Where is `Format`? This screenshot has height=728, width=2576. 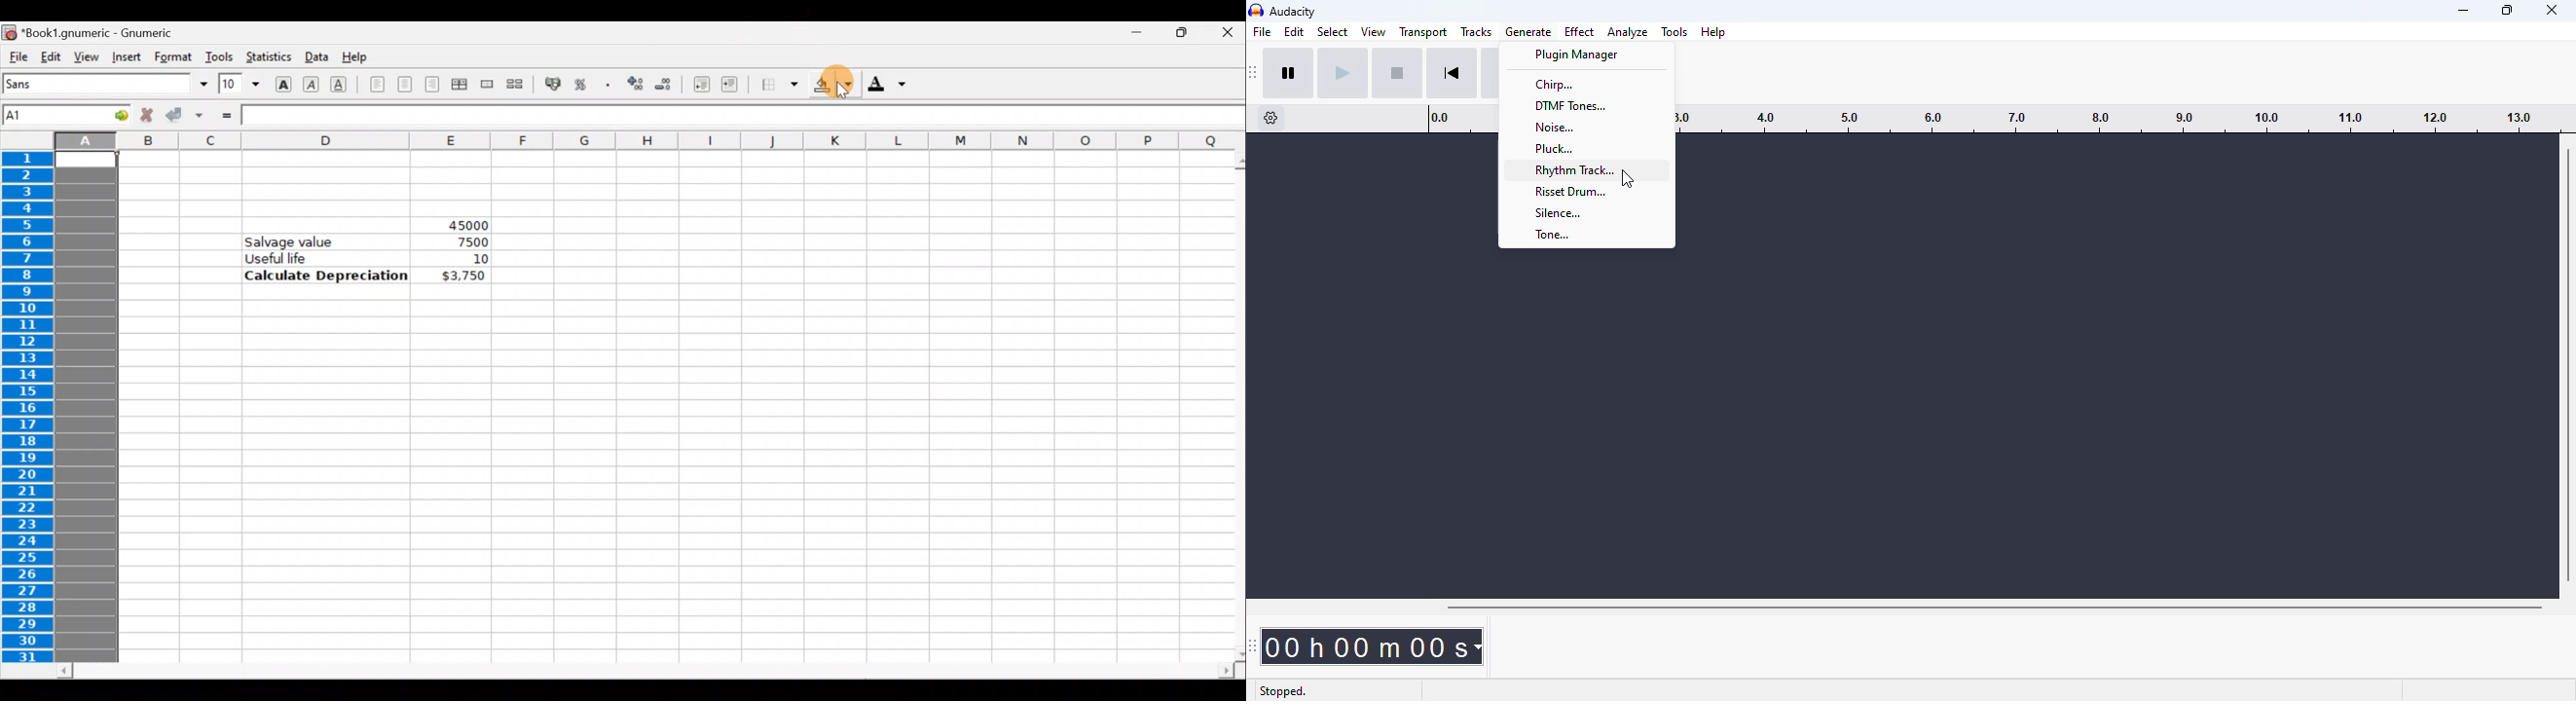 Format is located at coordinates (175, 56).